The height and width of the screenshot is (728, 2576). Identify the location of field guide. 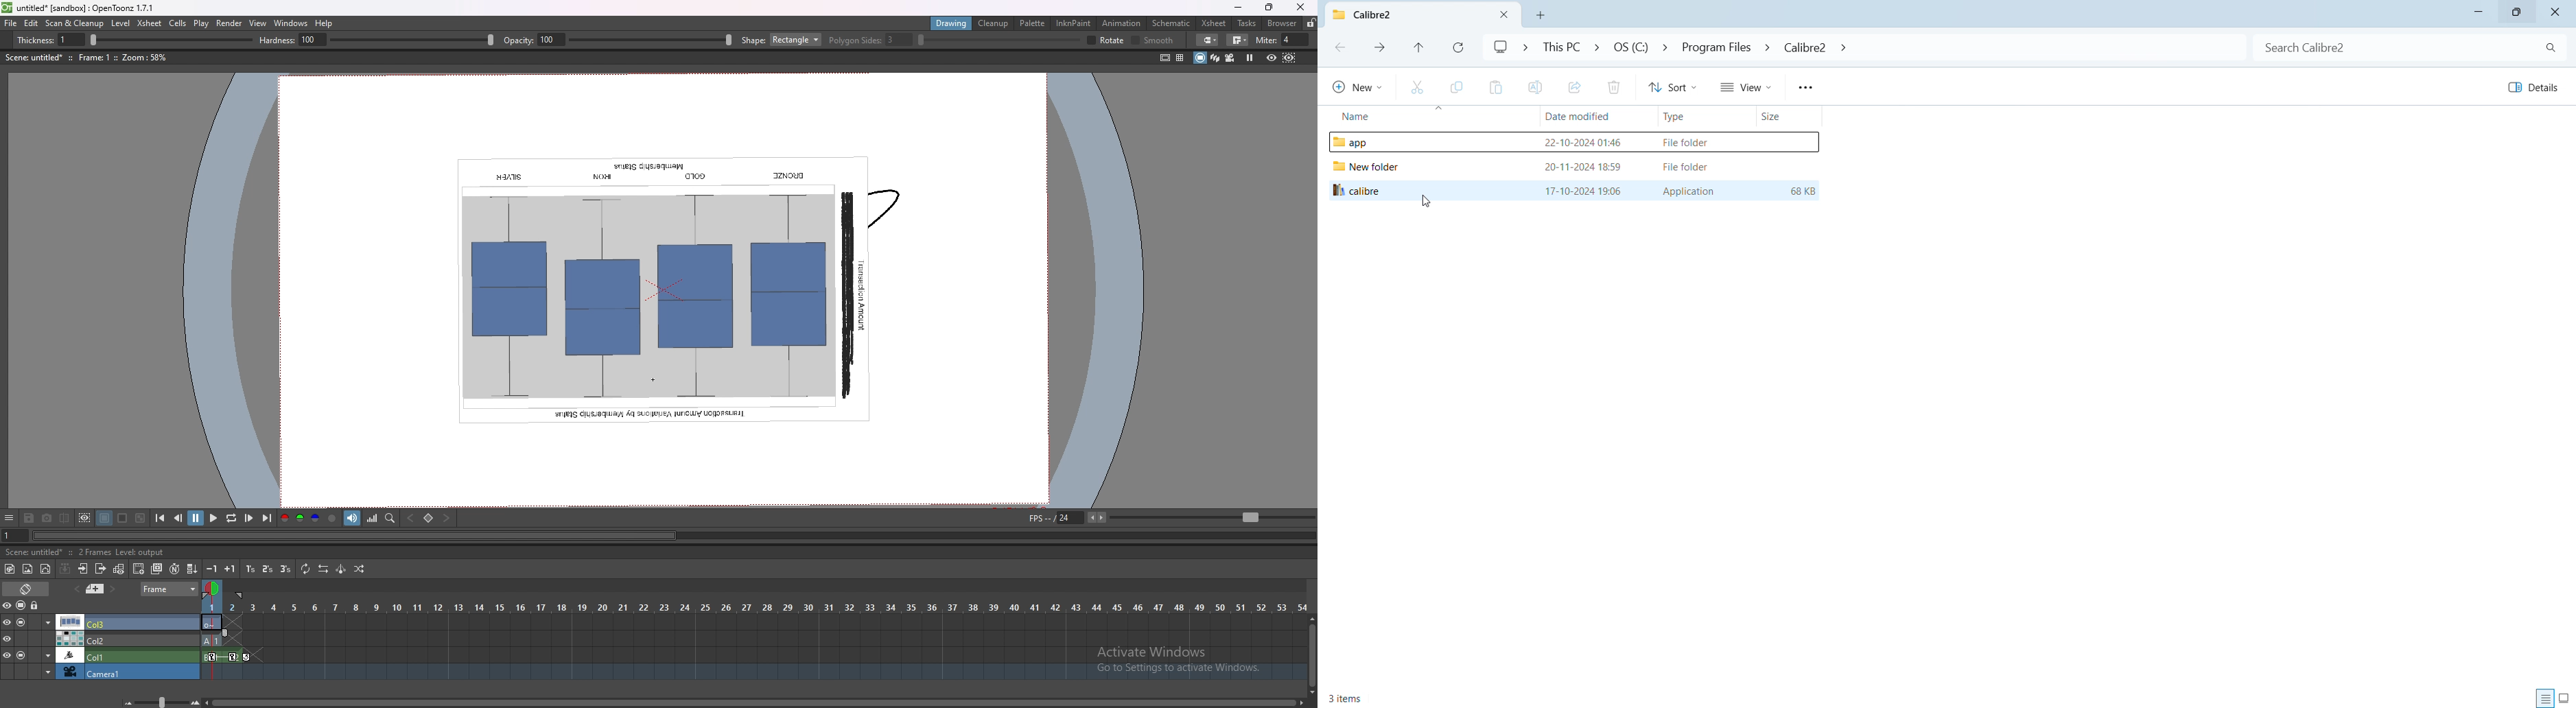
(1180, 58).